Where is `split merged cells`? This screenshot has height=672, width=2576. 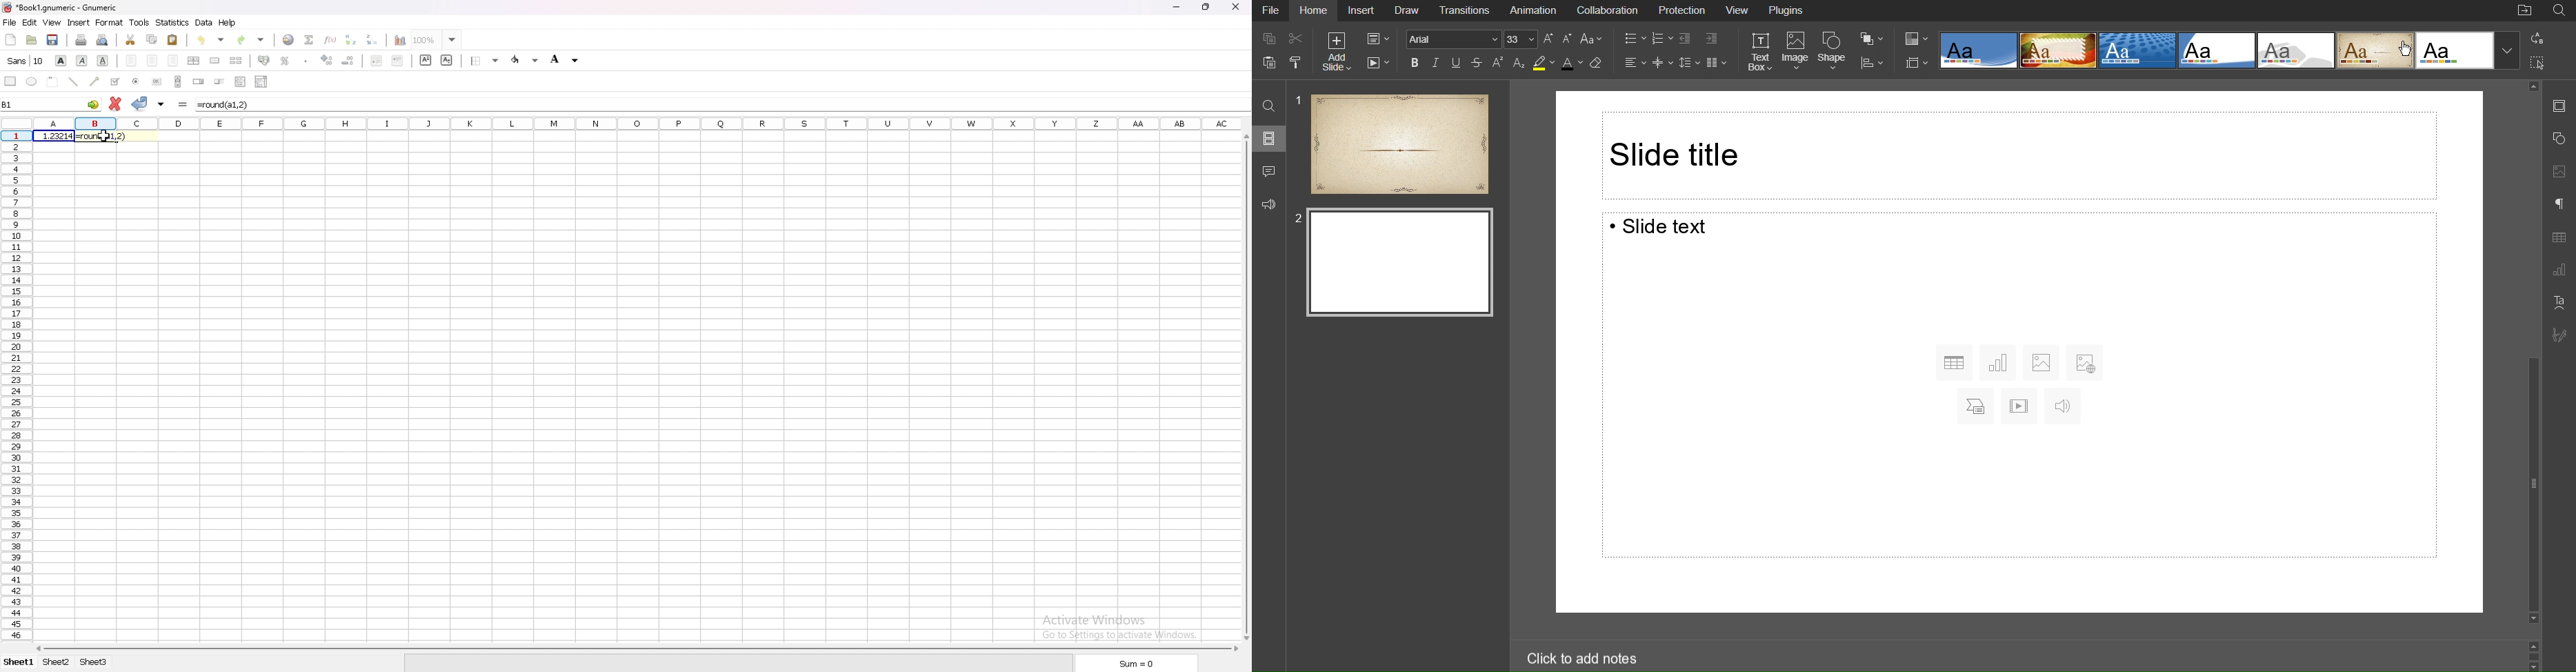 split merged cells is located at coordinates (235, 61).